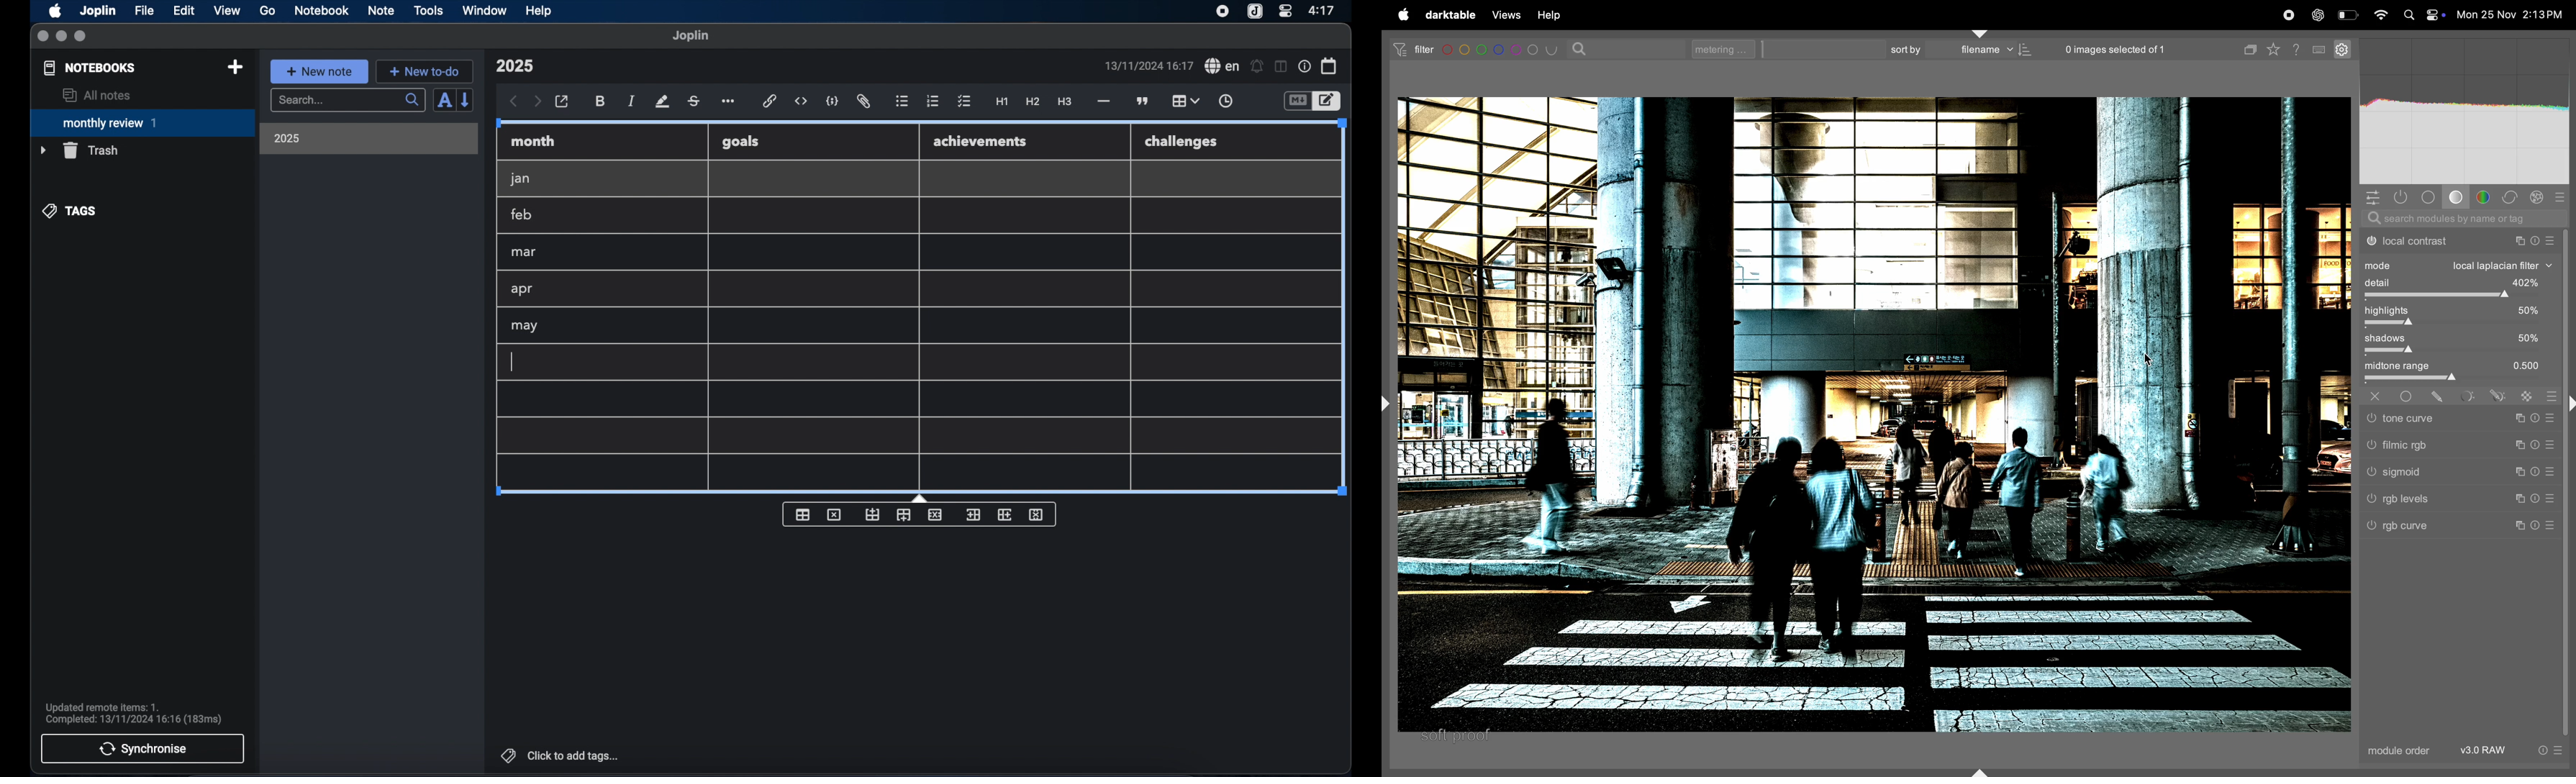 This screenshot has height=784, width=2576. Describe the element at coordinates (322, 11) in the screenshot. I see `notebook` at that location.